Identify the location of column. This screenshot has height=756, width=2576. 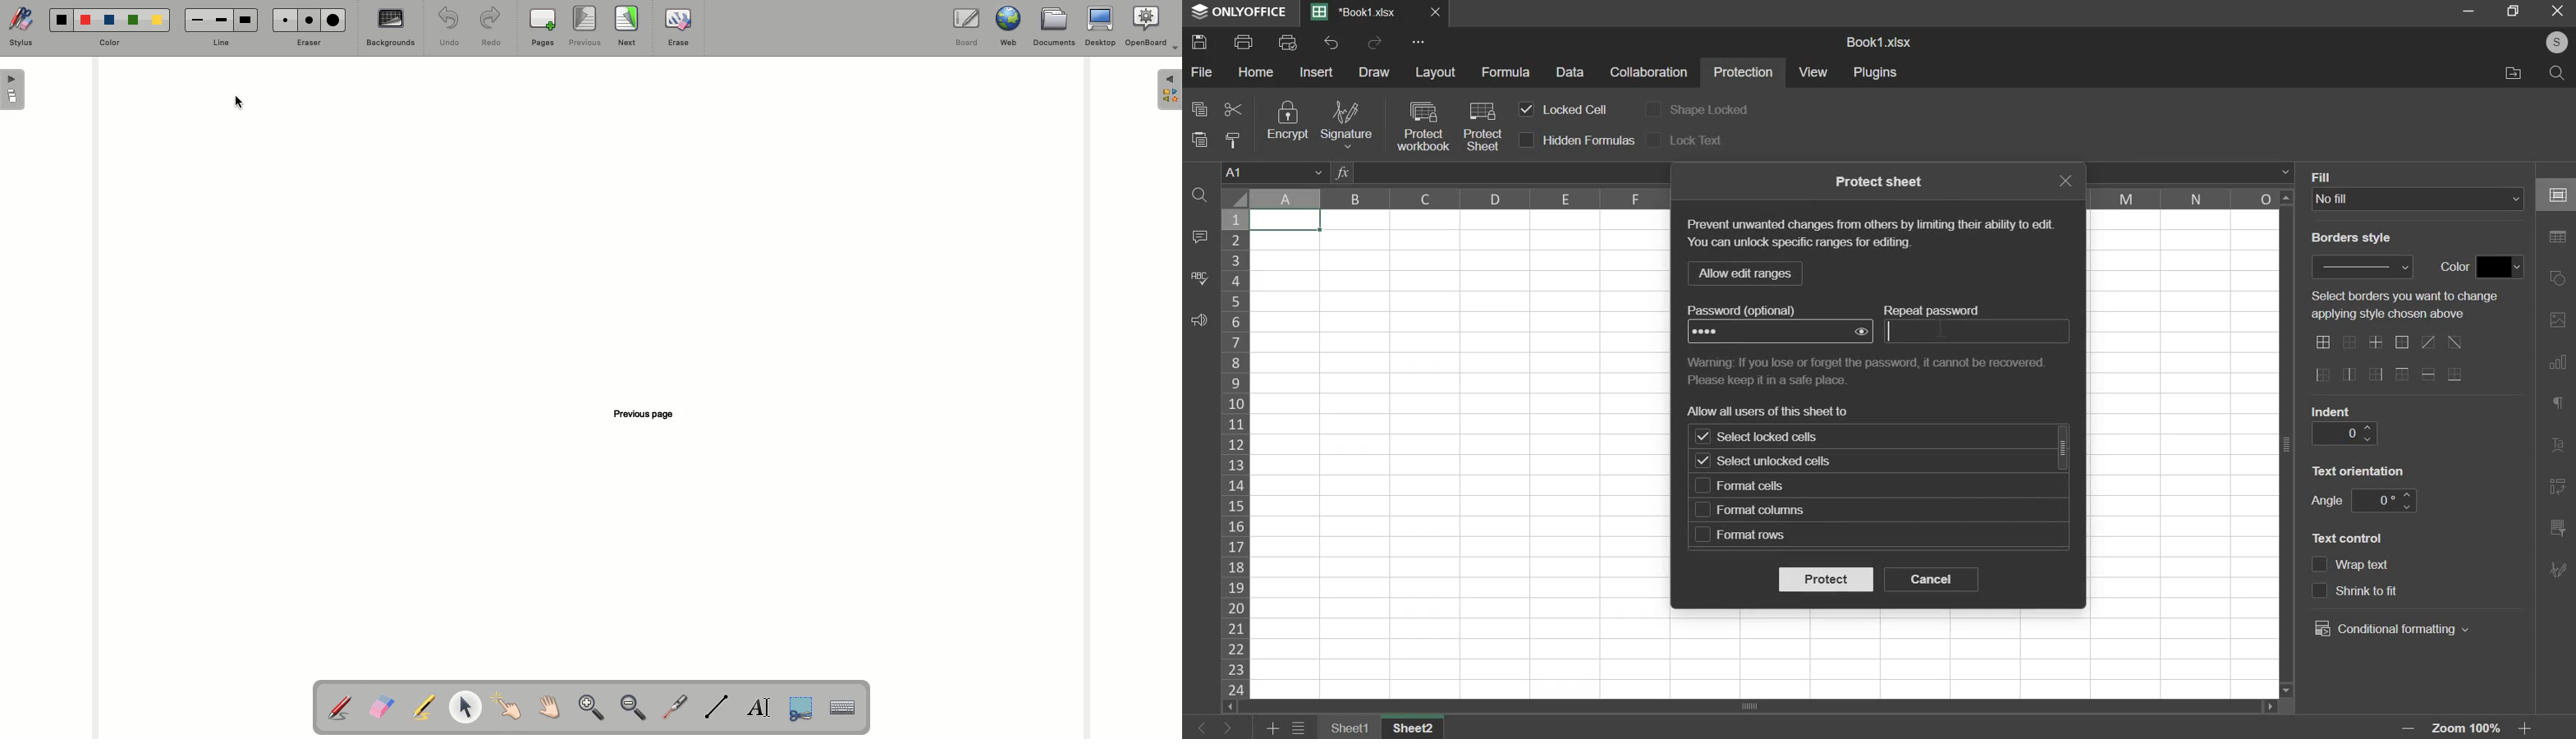
(2187, 198).